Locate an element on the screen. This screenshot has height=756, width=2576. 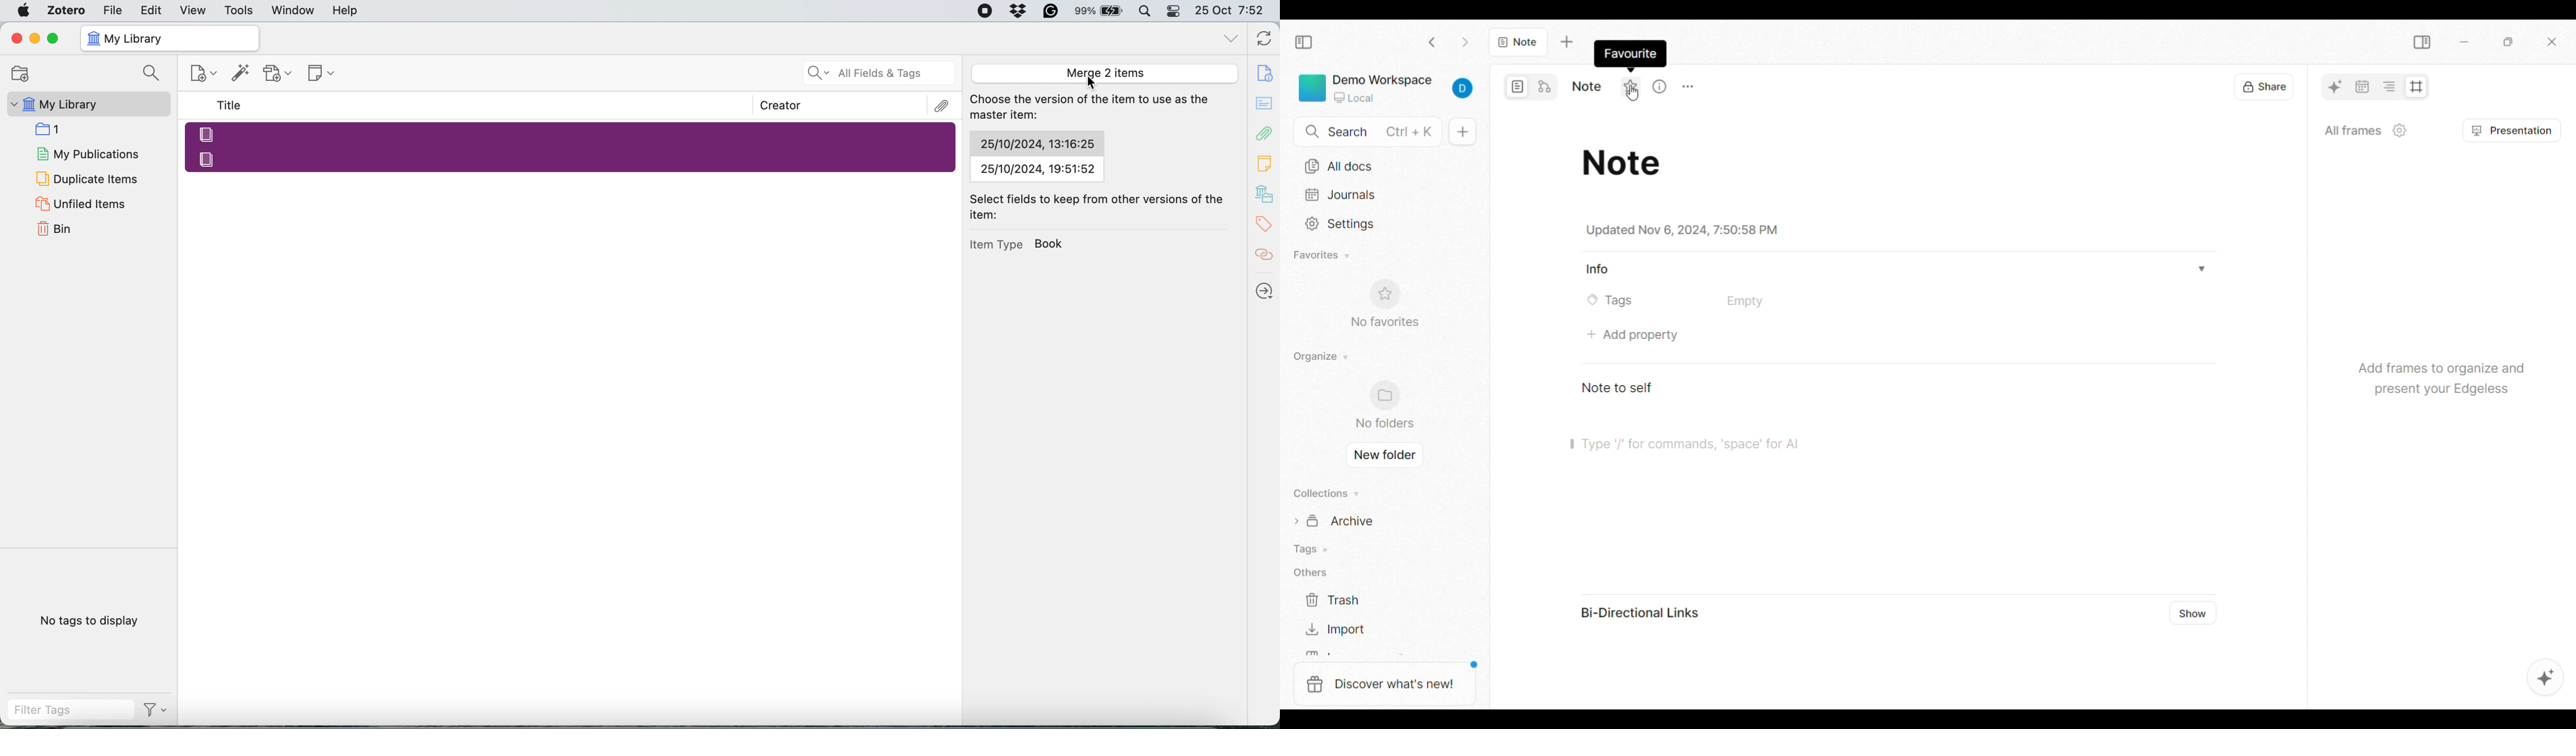
Others is located at coordinates (1314, 573).